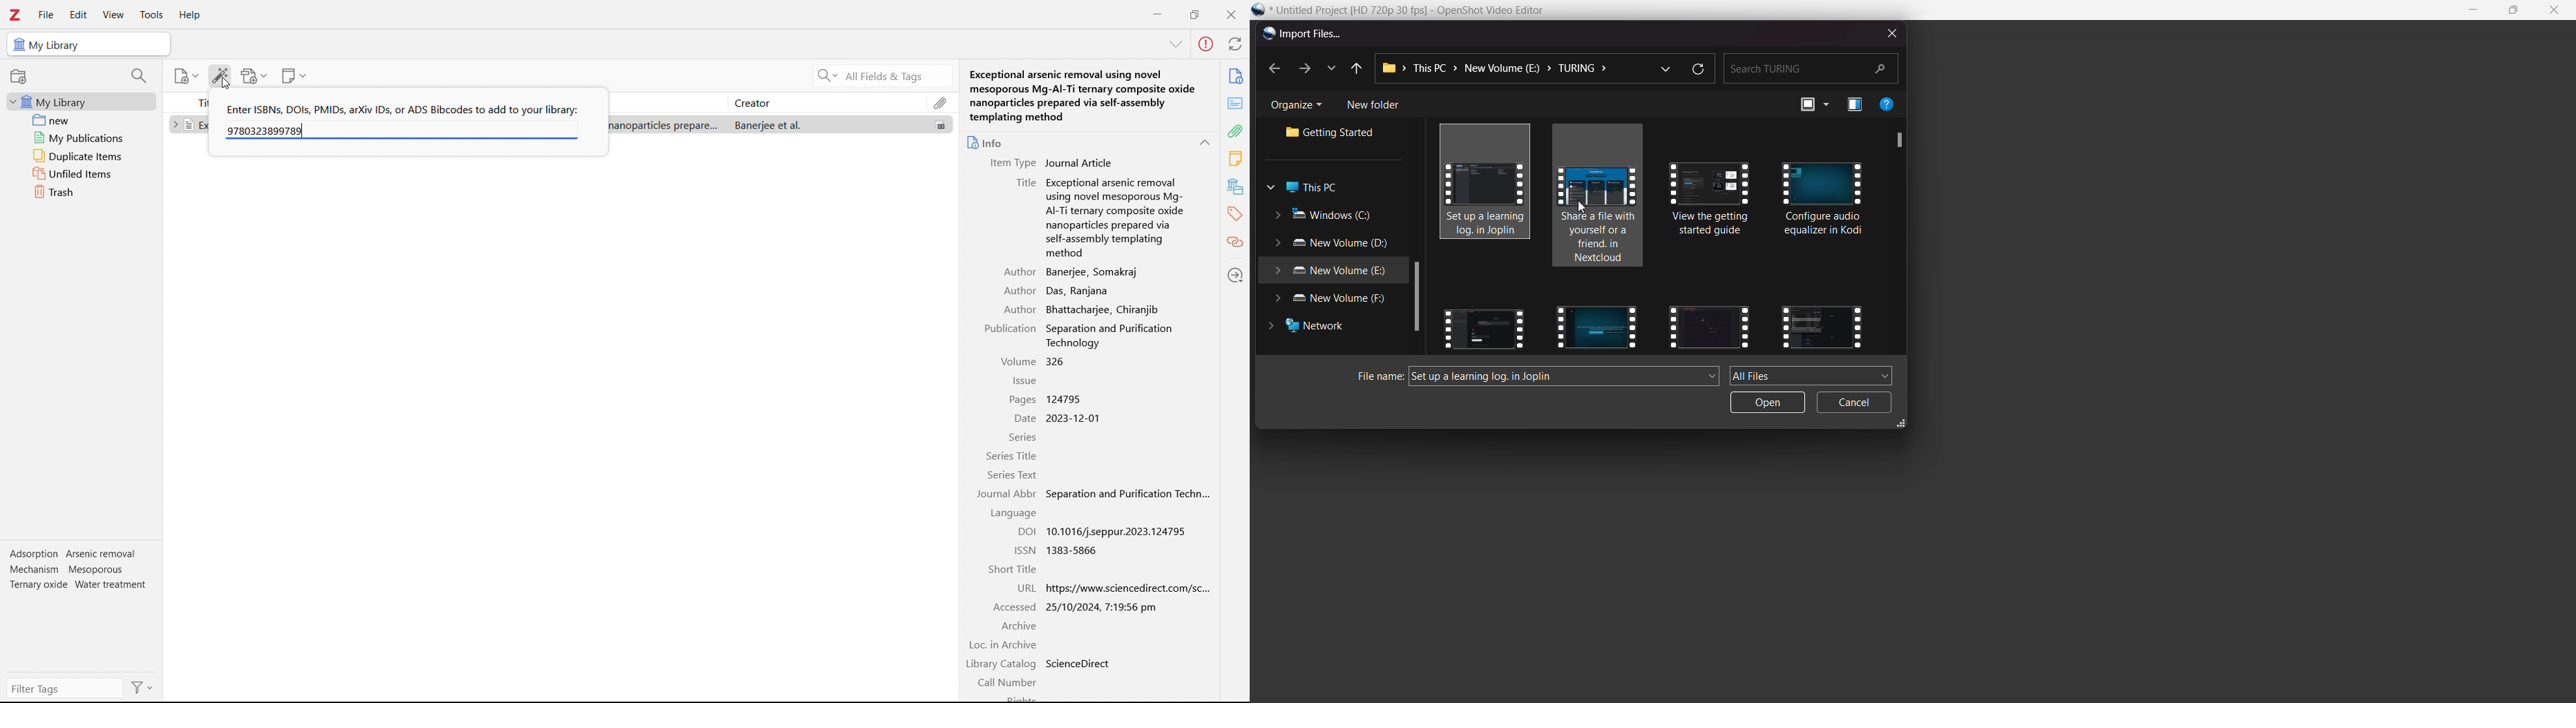 This screenshot has width=2576, height=728. I want to click on Locate in archive, so click(1004, 645).